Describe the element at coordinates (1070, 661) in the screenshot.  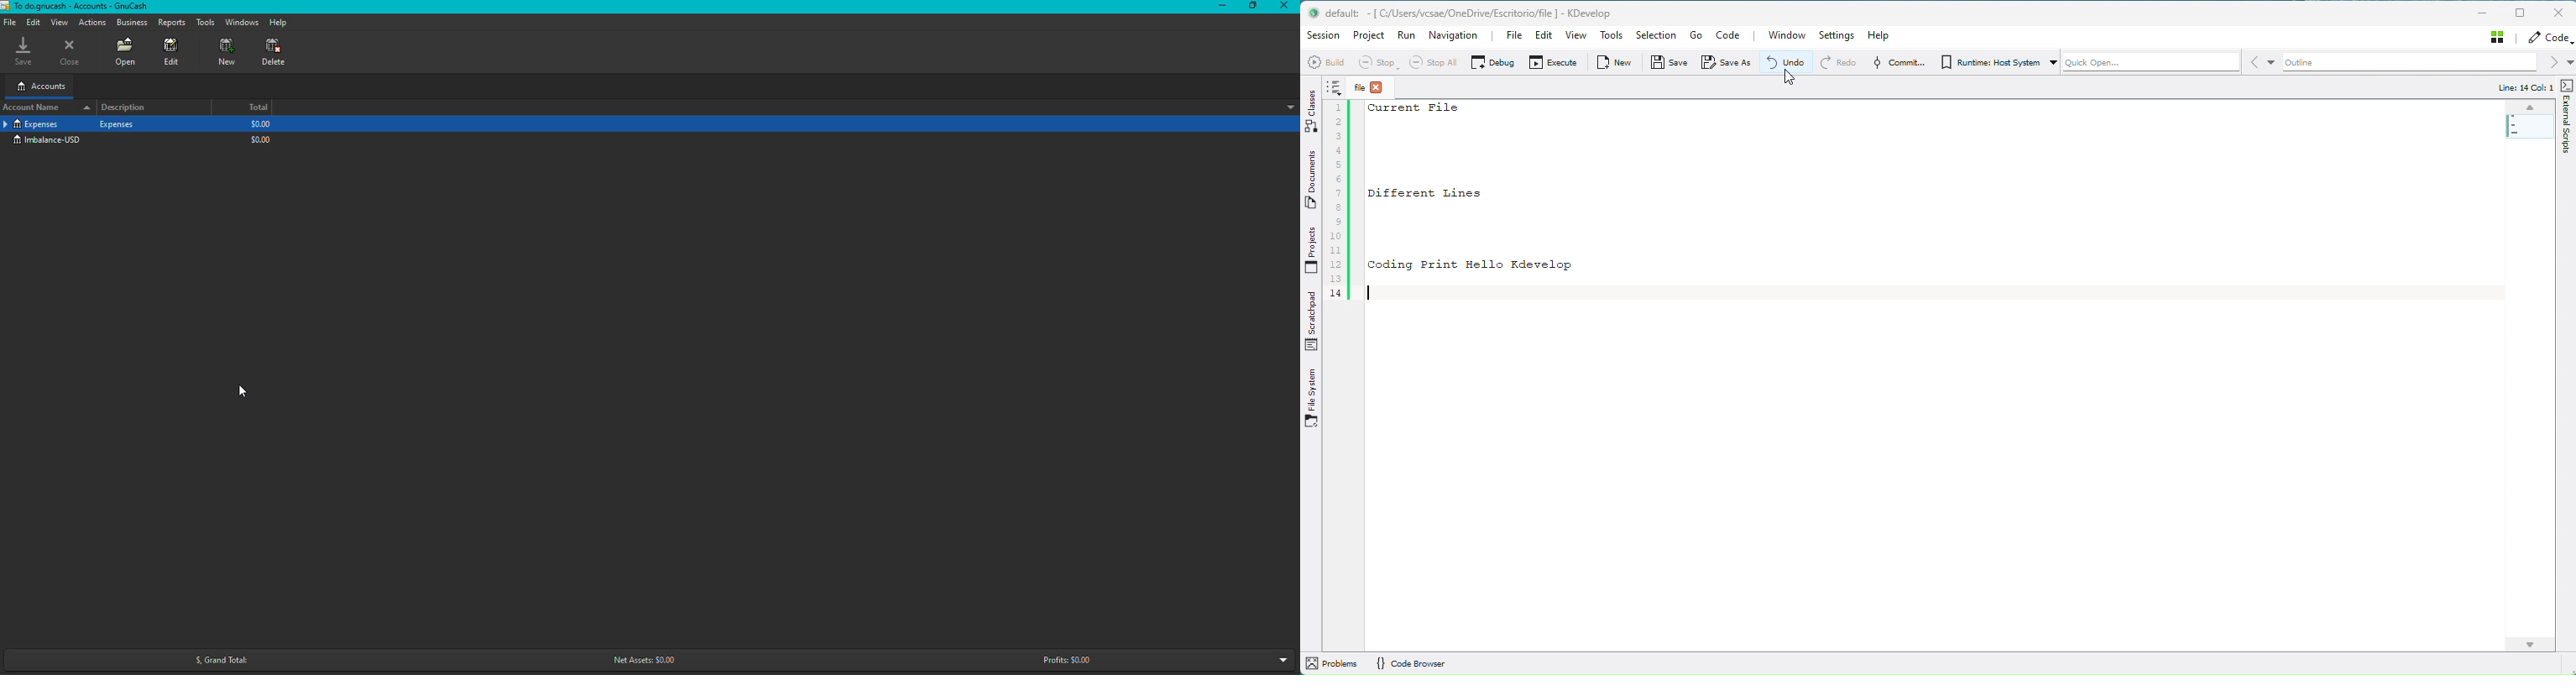
I see `Profits` at that location.